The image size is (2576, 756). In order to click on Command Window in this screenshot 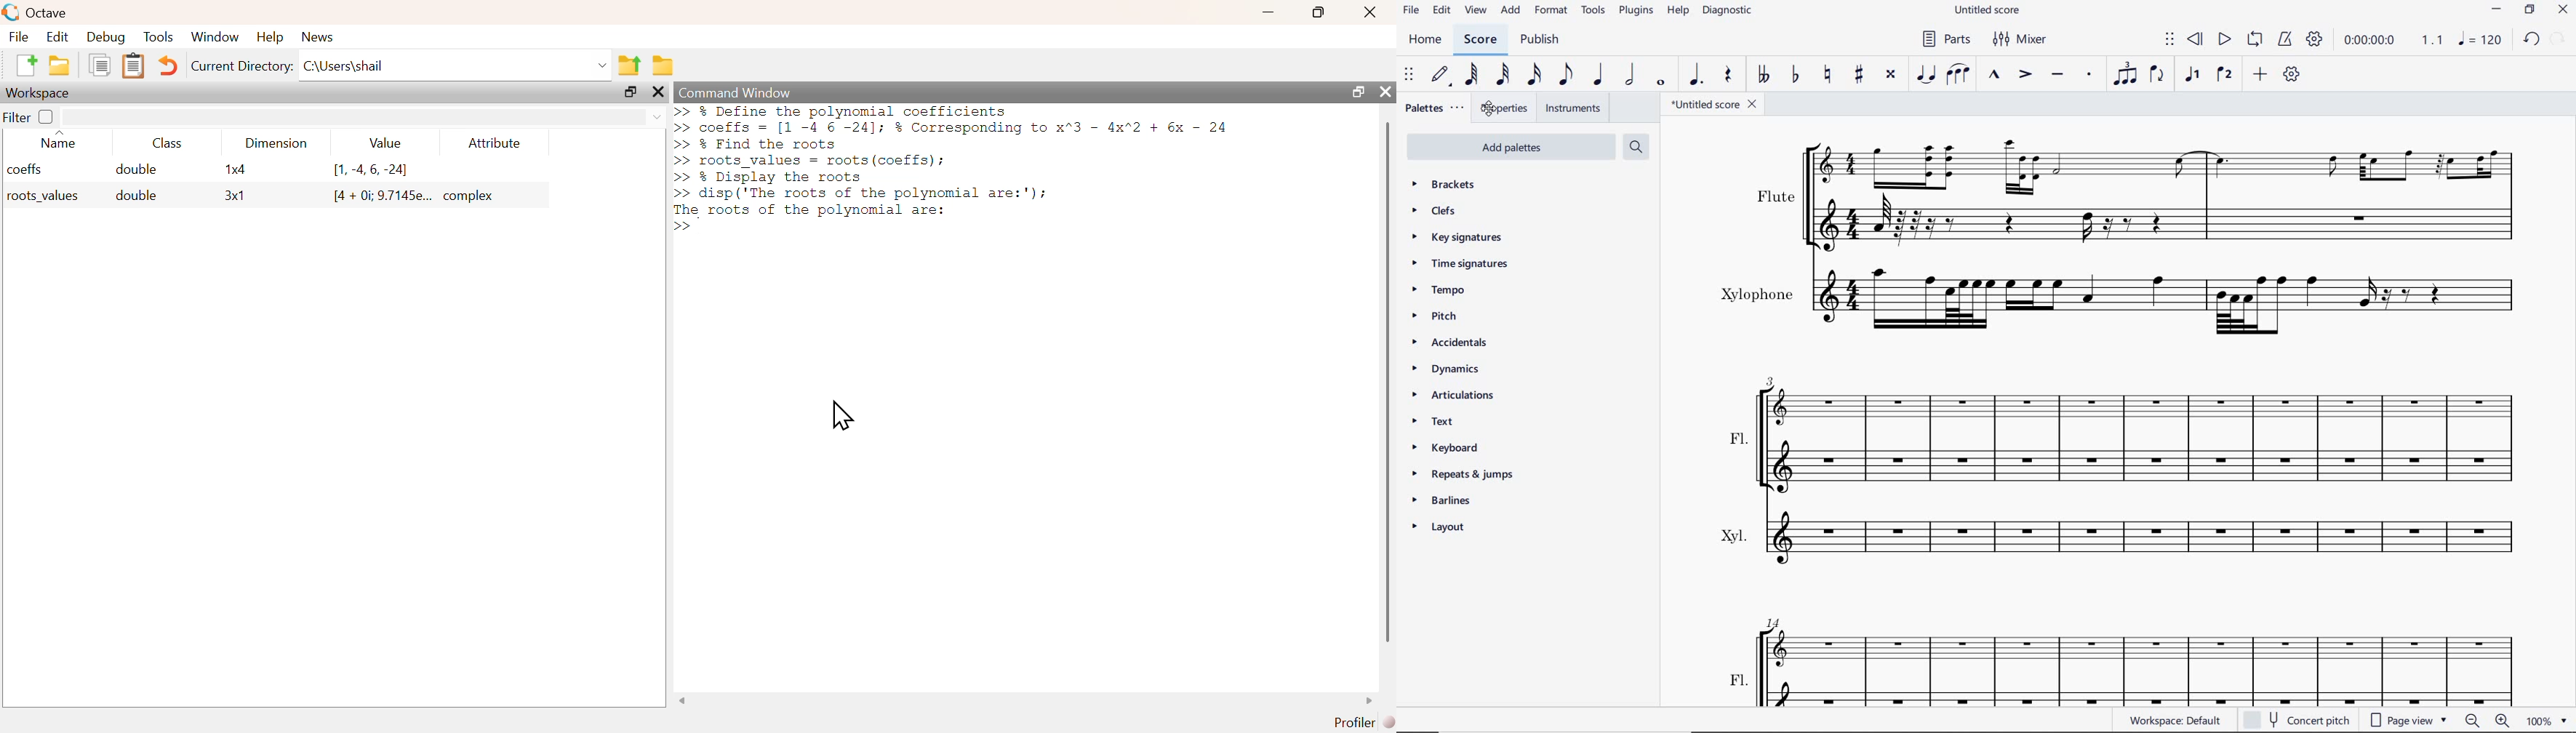, I will do `click(735, 93)`.